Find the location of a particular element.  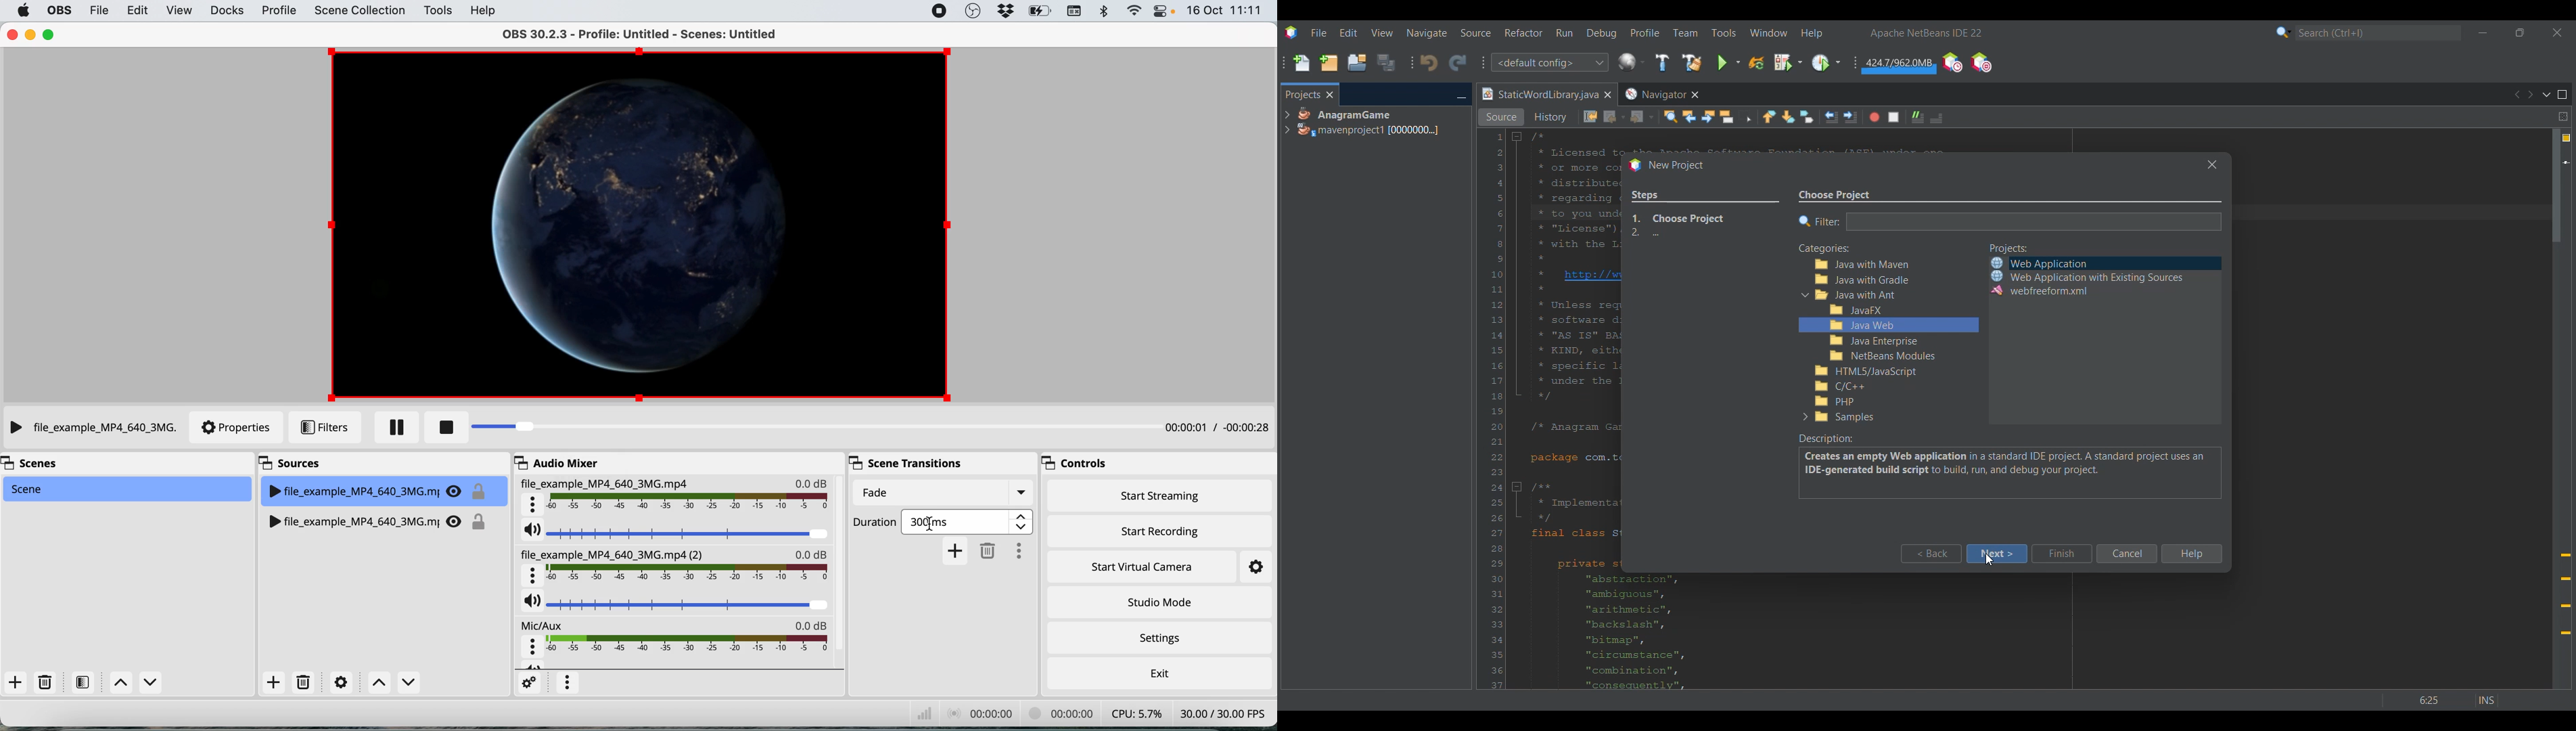

source audio is located at coordinates (672, 570).